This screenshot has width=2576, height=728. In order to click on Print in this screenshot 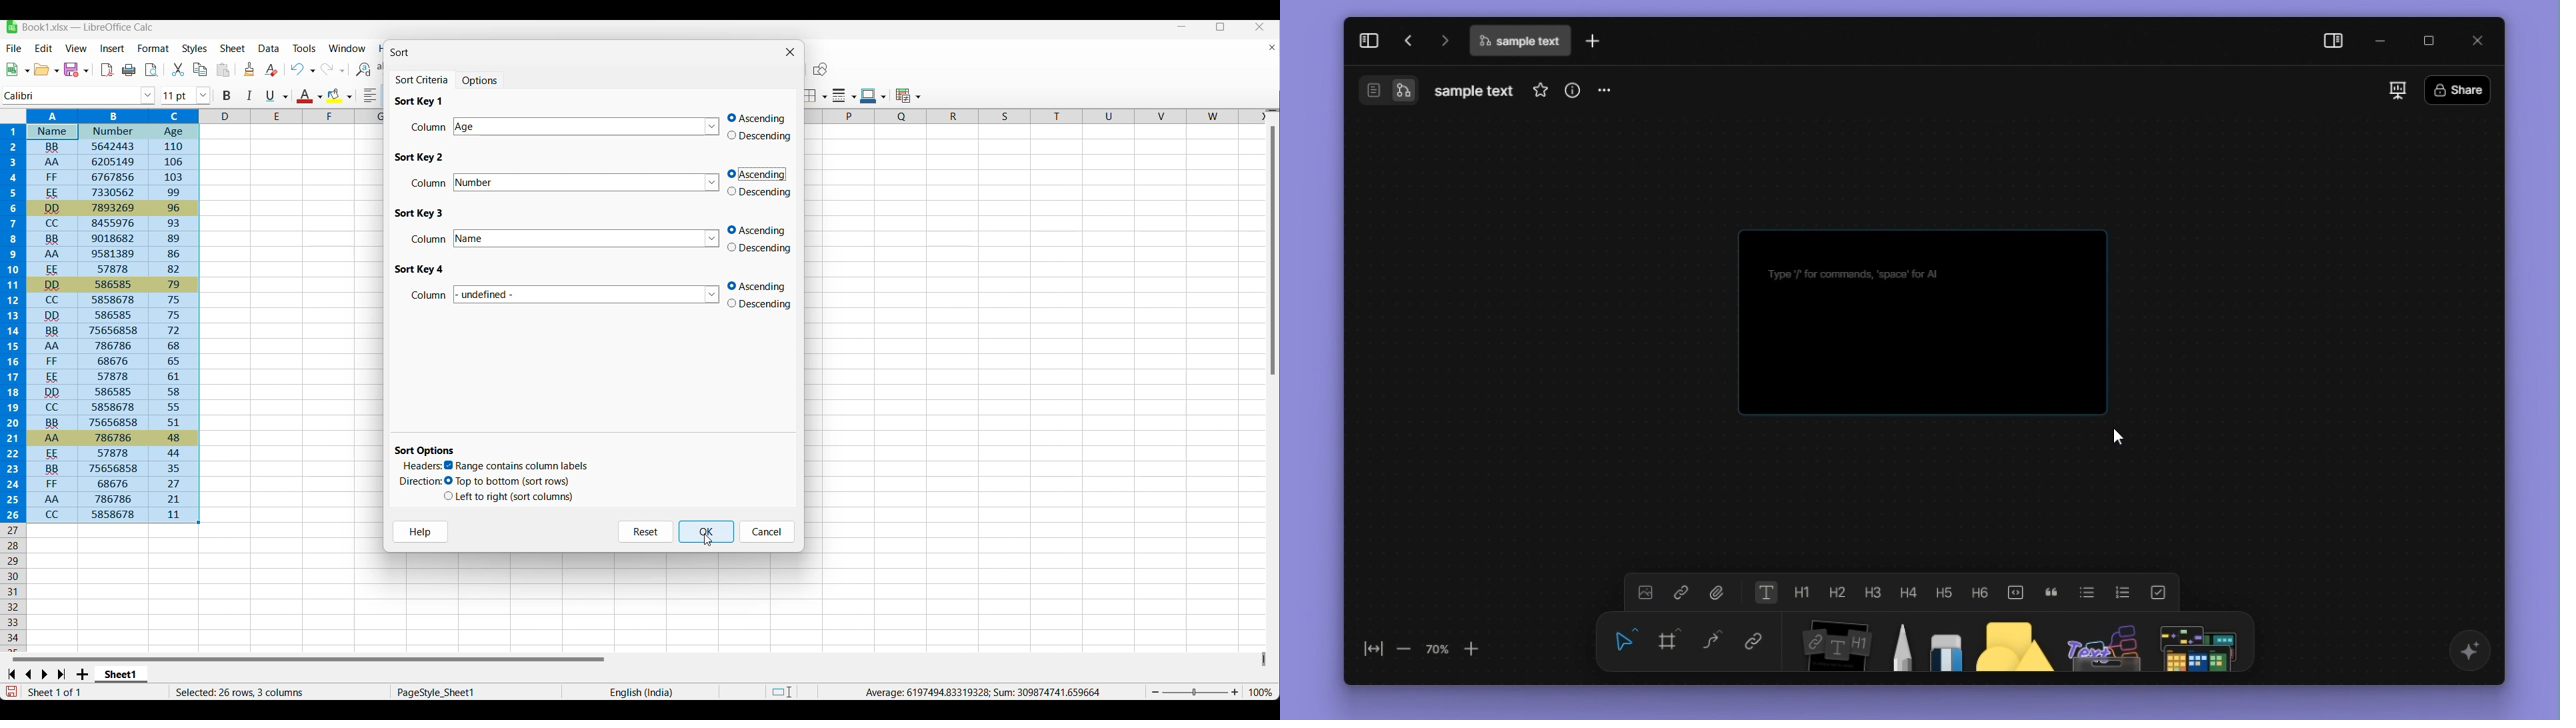, I will do `click(129, 70)`.